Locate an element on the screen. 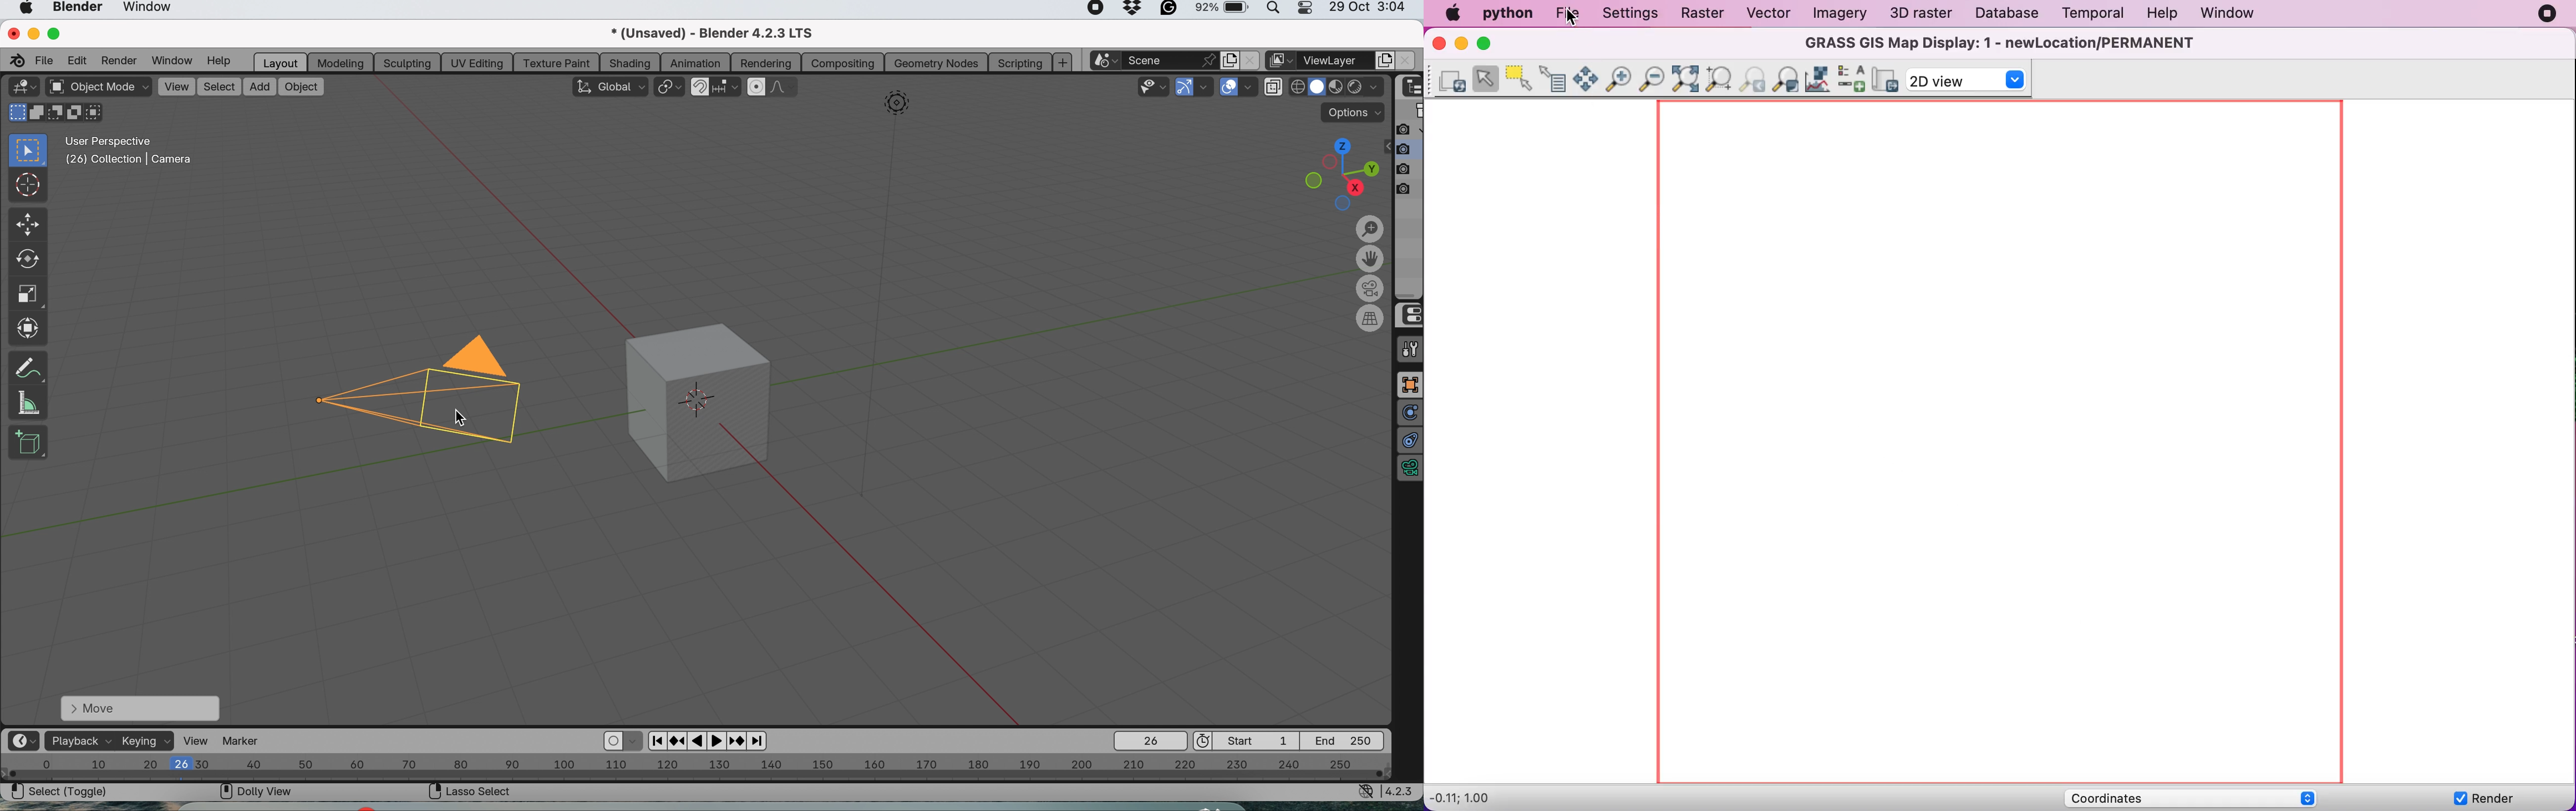  object is located at coordinates (302, 86).